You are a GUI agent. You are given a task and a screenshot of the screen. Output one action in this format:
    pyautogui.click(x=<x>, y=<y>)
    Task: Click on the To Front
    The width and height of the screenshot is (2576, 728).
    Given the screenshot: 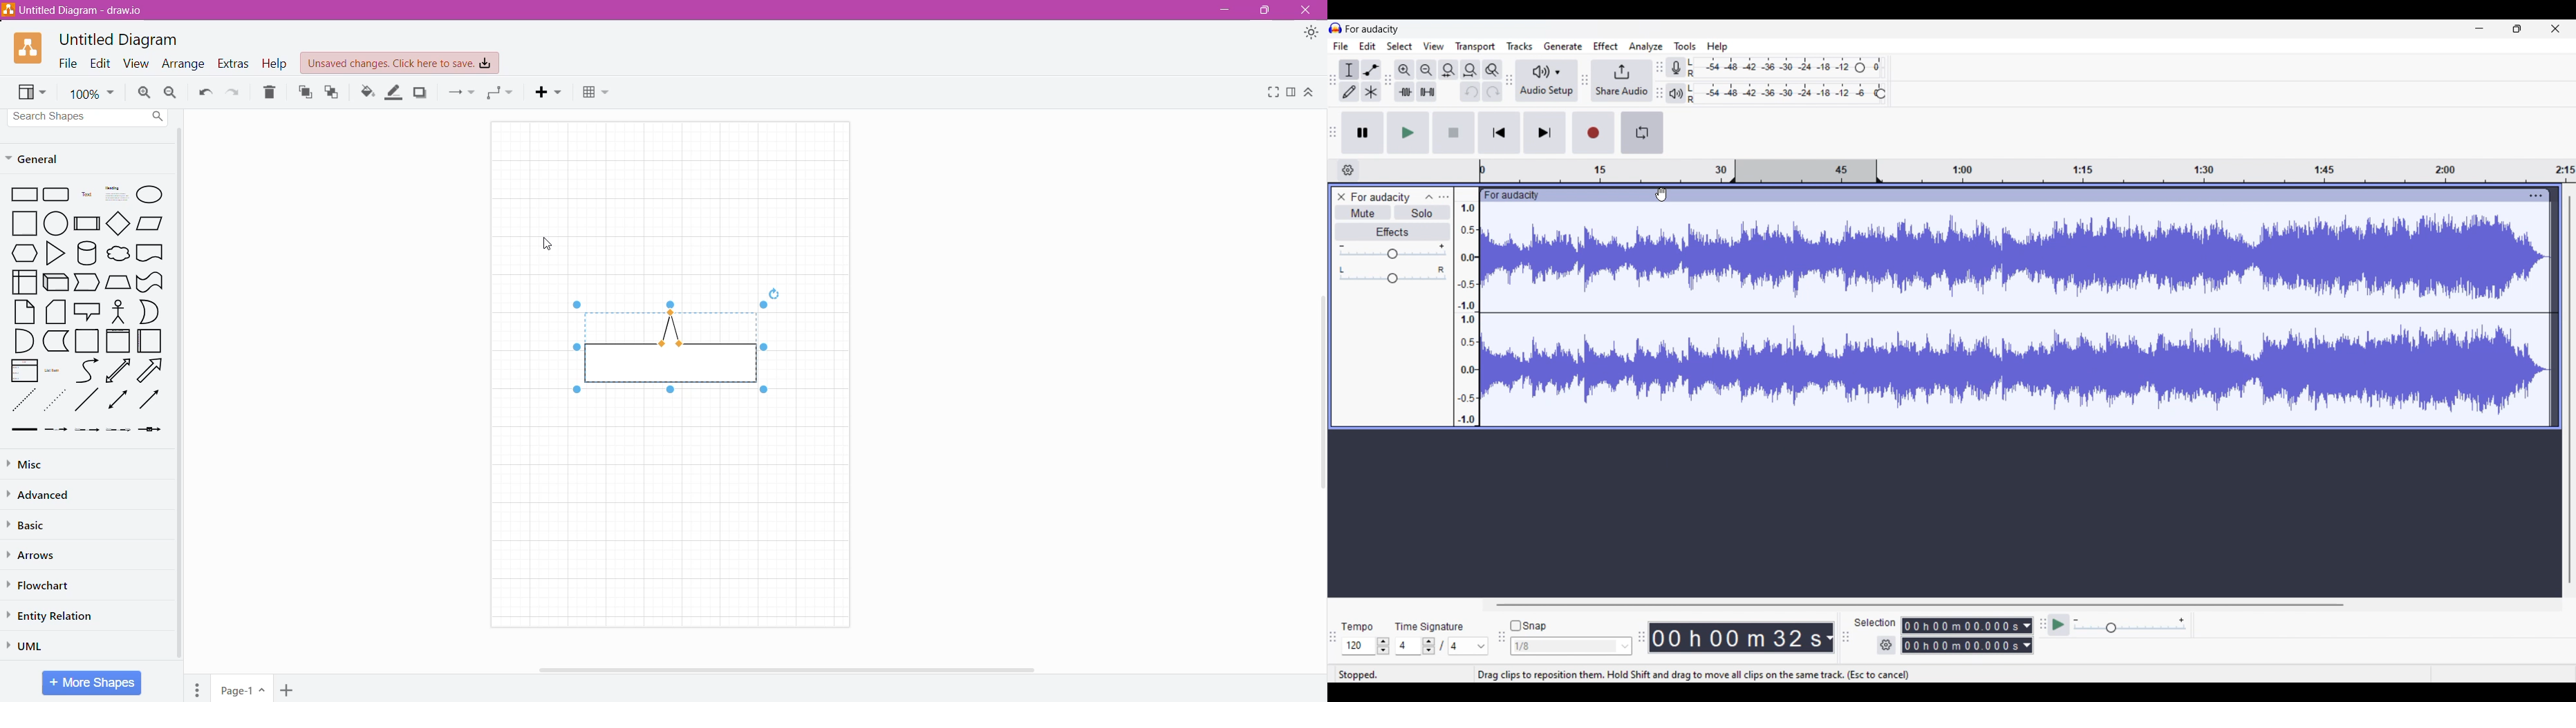 What is the action you would take?
    pyautogui.click(x=304, y=92)
    